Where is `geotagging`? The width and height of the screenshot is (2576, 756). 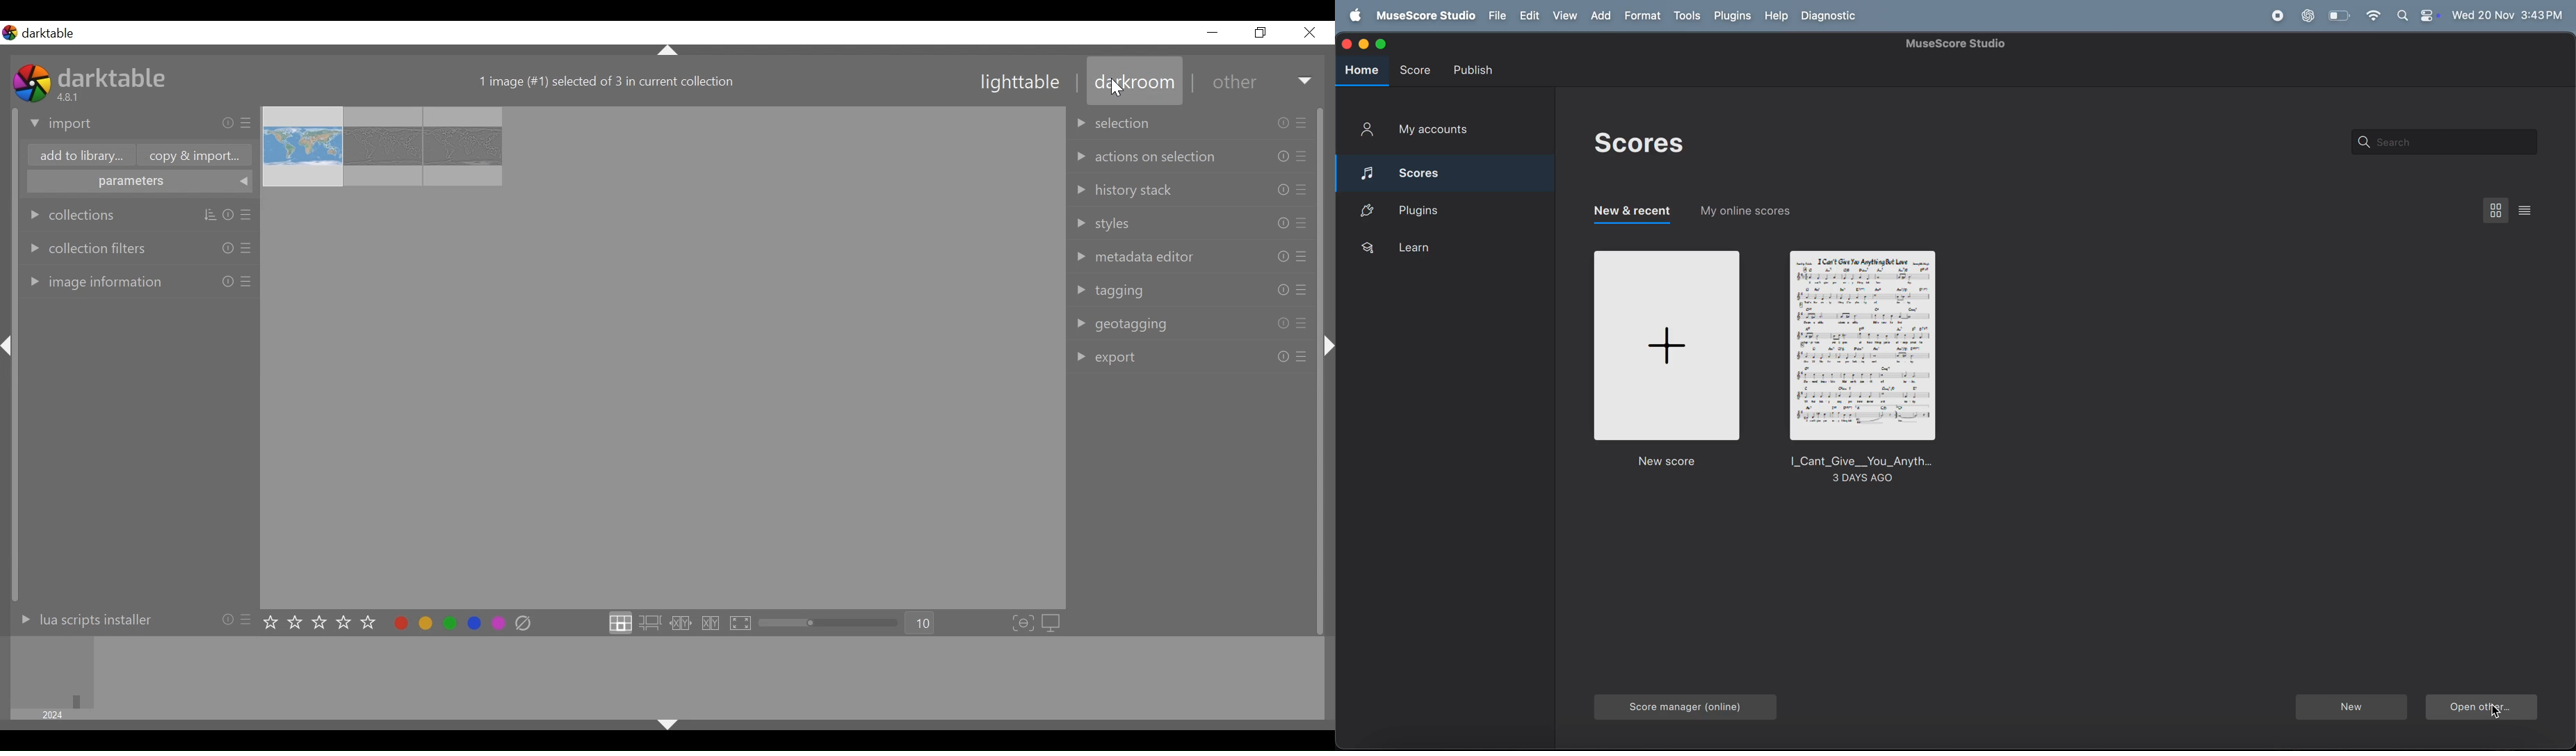 geotagging is located at coordinates (1194, 325).